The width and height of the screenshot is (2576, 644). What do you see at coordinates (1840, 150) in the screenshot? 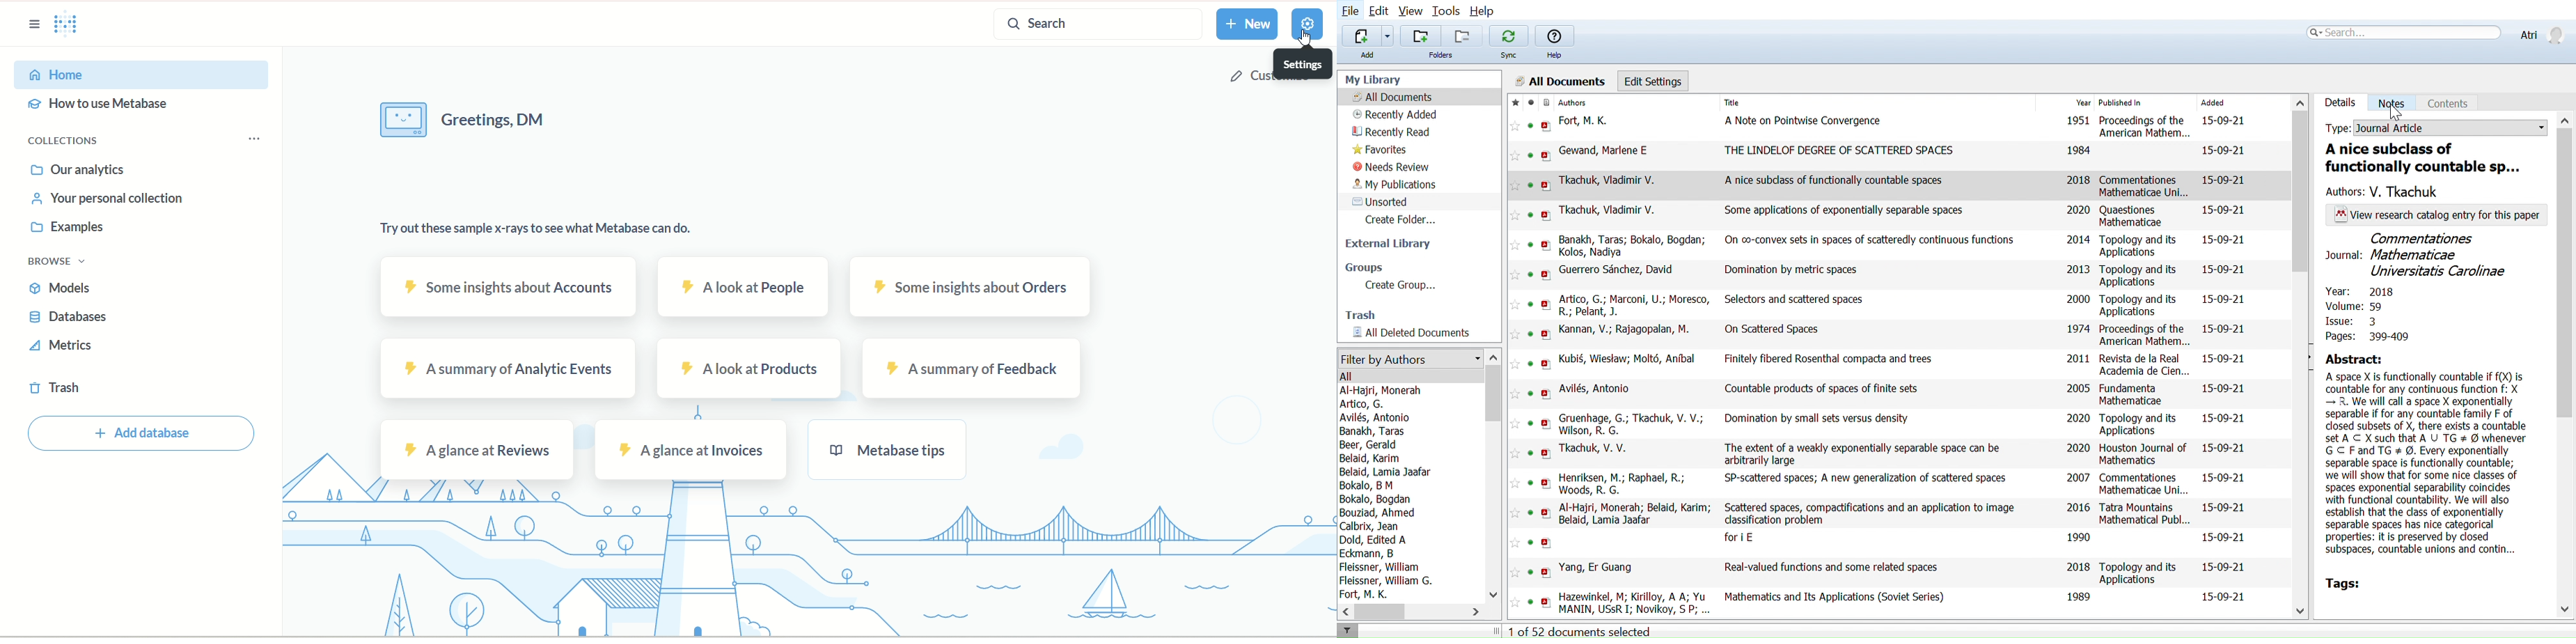
I see `THE LINDELOF DEGREE OF SCATTERED SPACES` at bounding box center [1840, 150].